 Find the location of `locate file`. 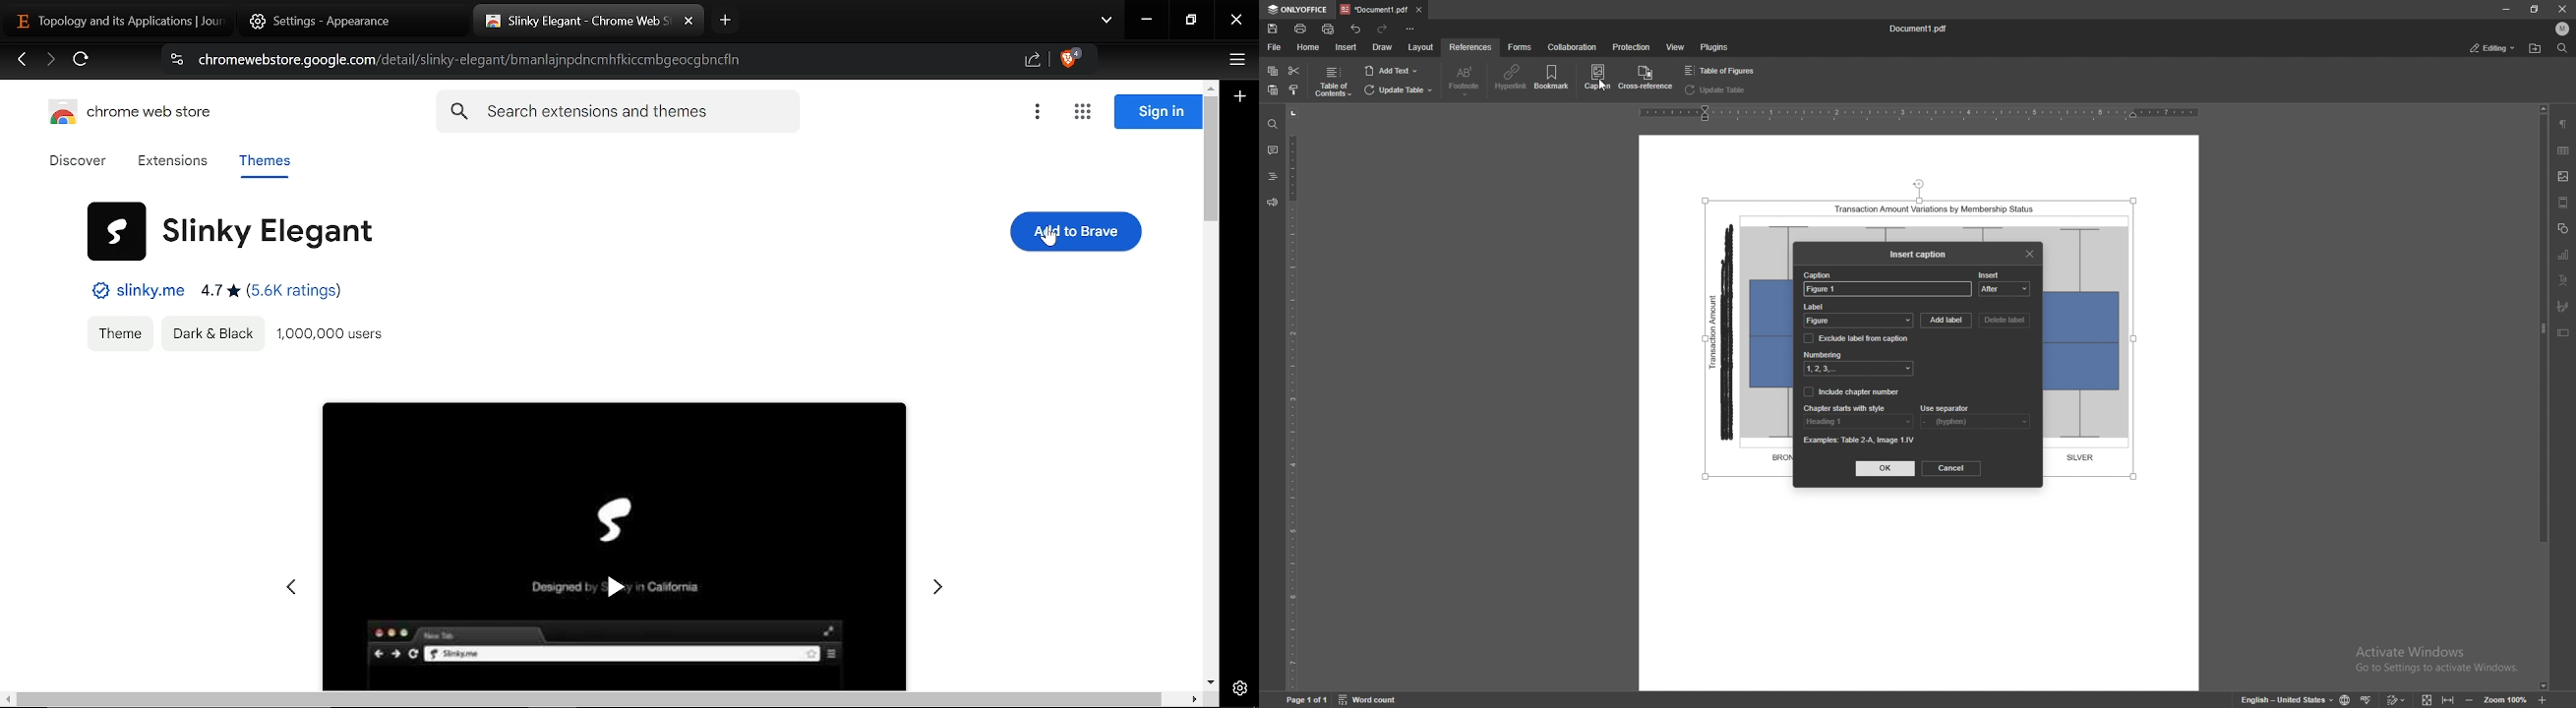

locate file is located at coordinates (2536, 49).